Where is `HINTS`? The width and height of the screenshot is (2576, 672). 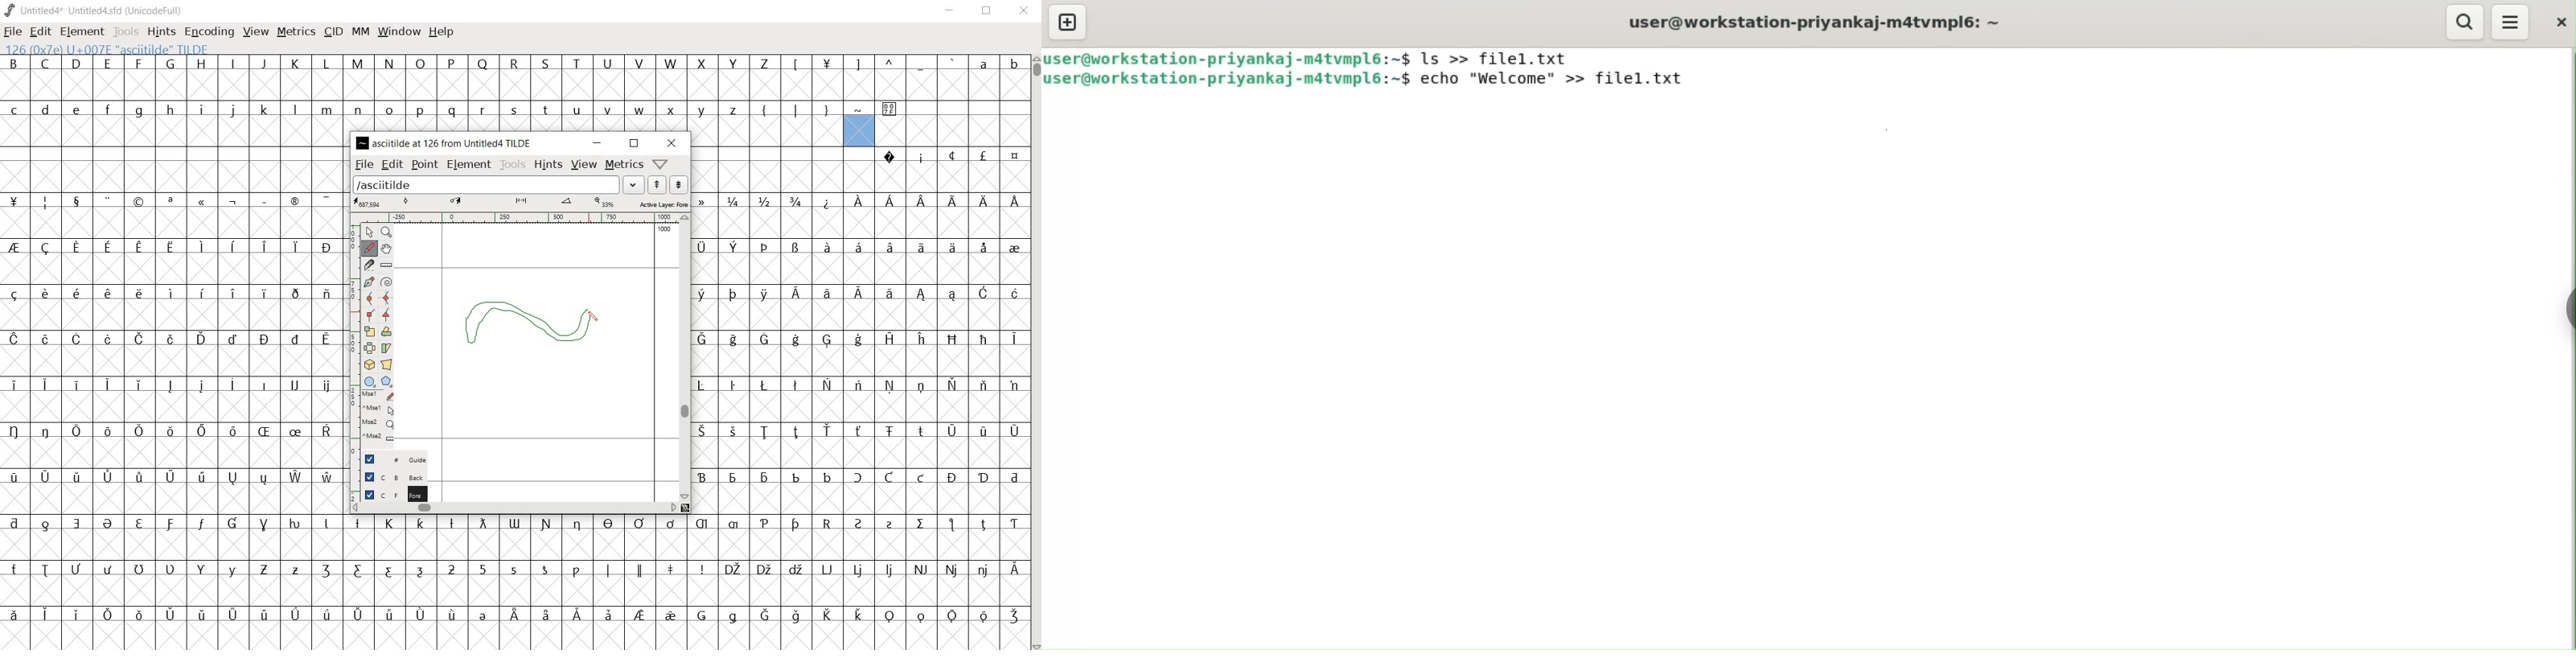
HINTS is located at coordinates (160, 31).